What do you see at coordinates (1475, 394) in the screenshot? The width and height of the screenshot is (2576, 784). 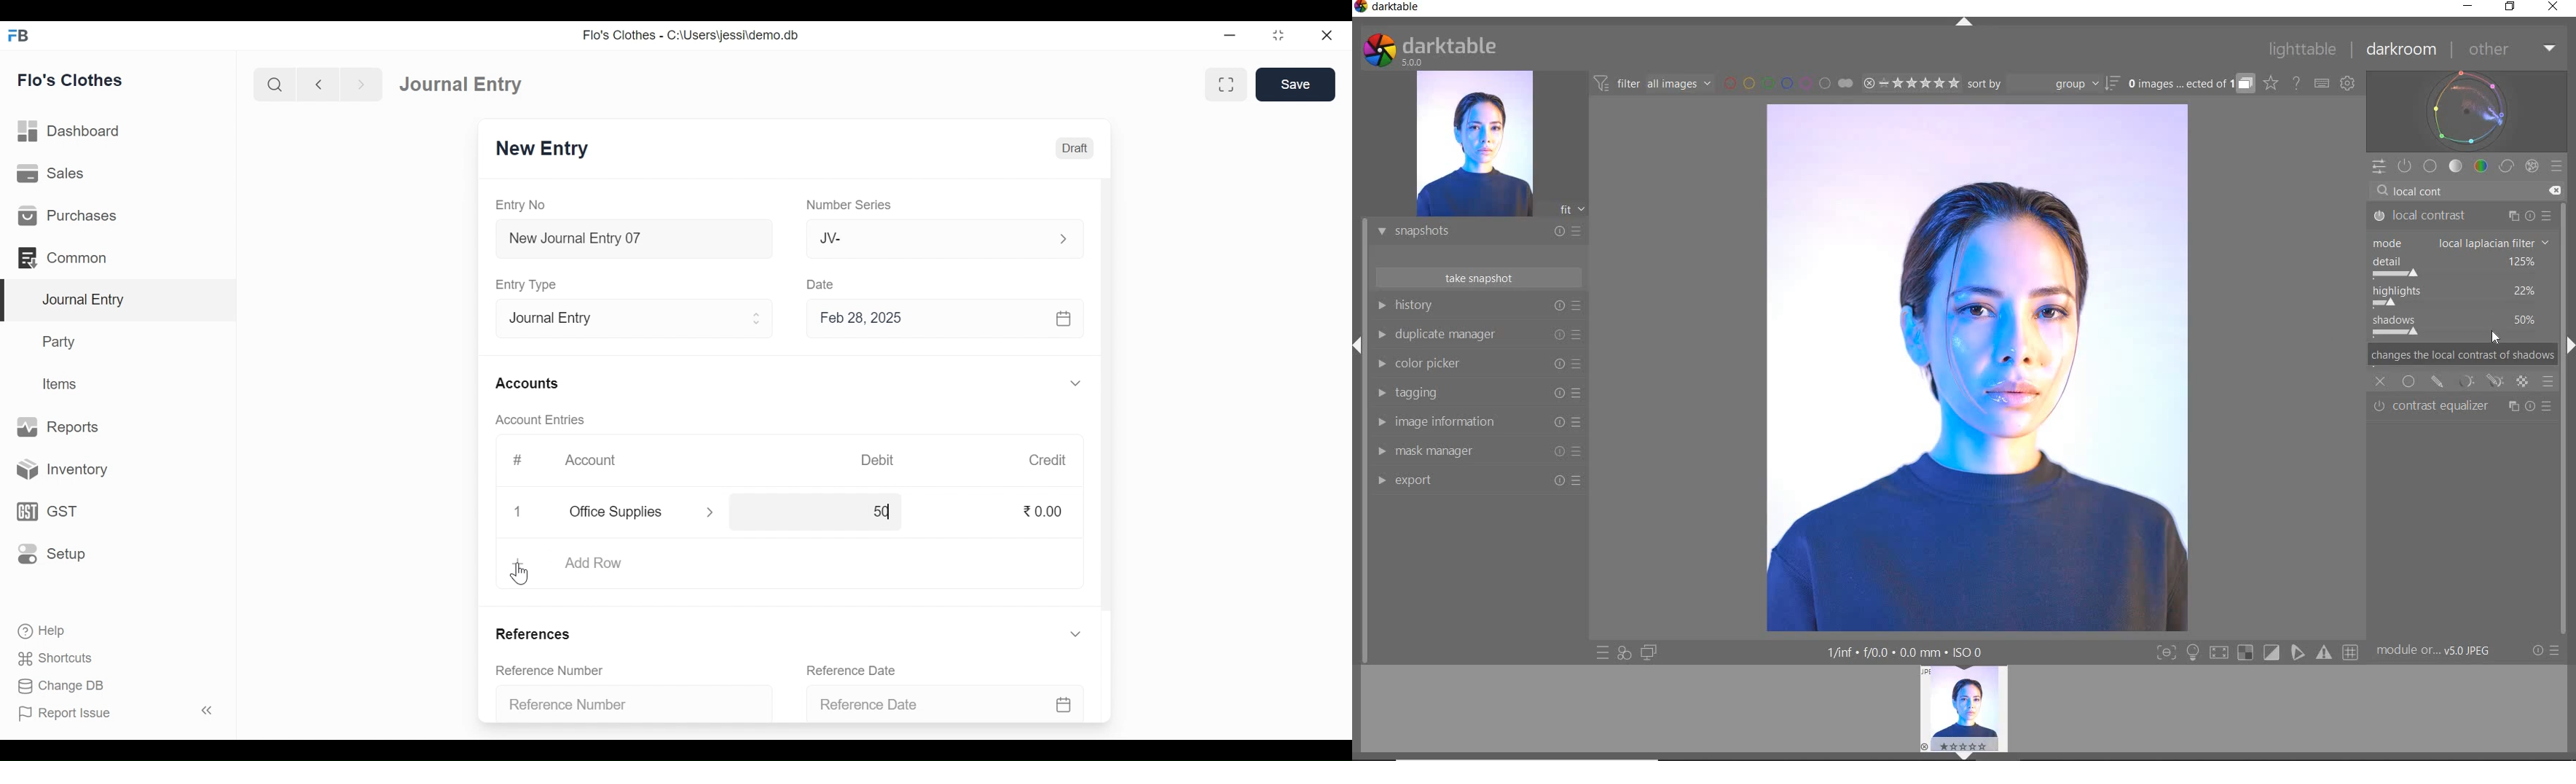 I see `TAGGING` at bounding box center [1475, 394].